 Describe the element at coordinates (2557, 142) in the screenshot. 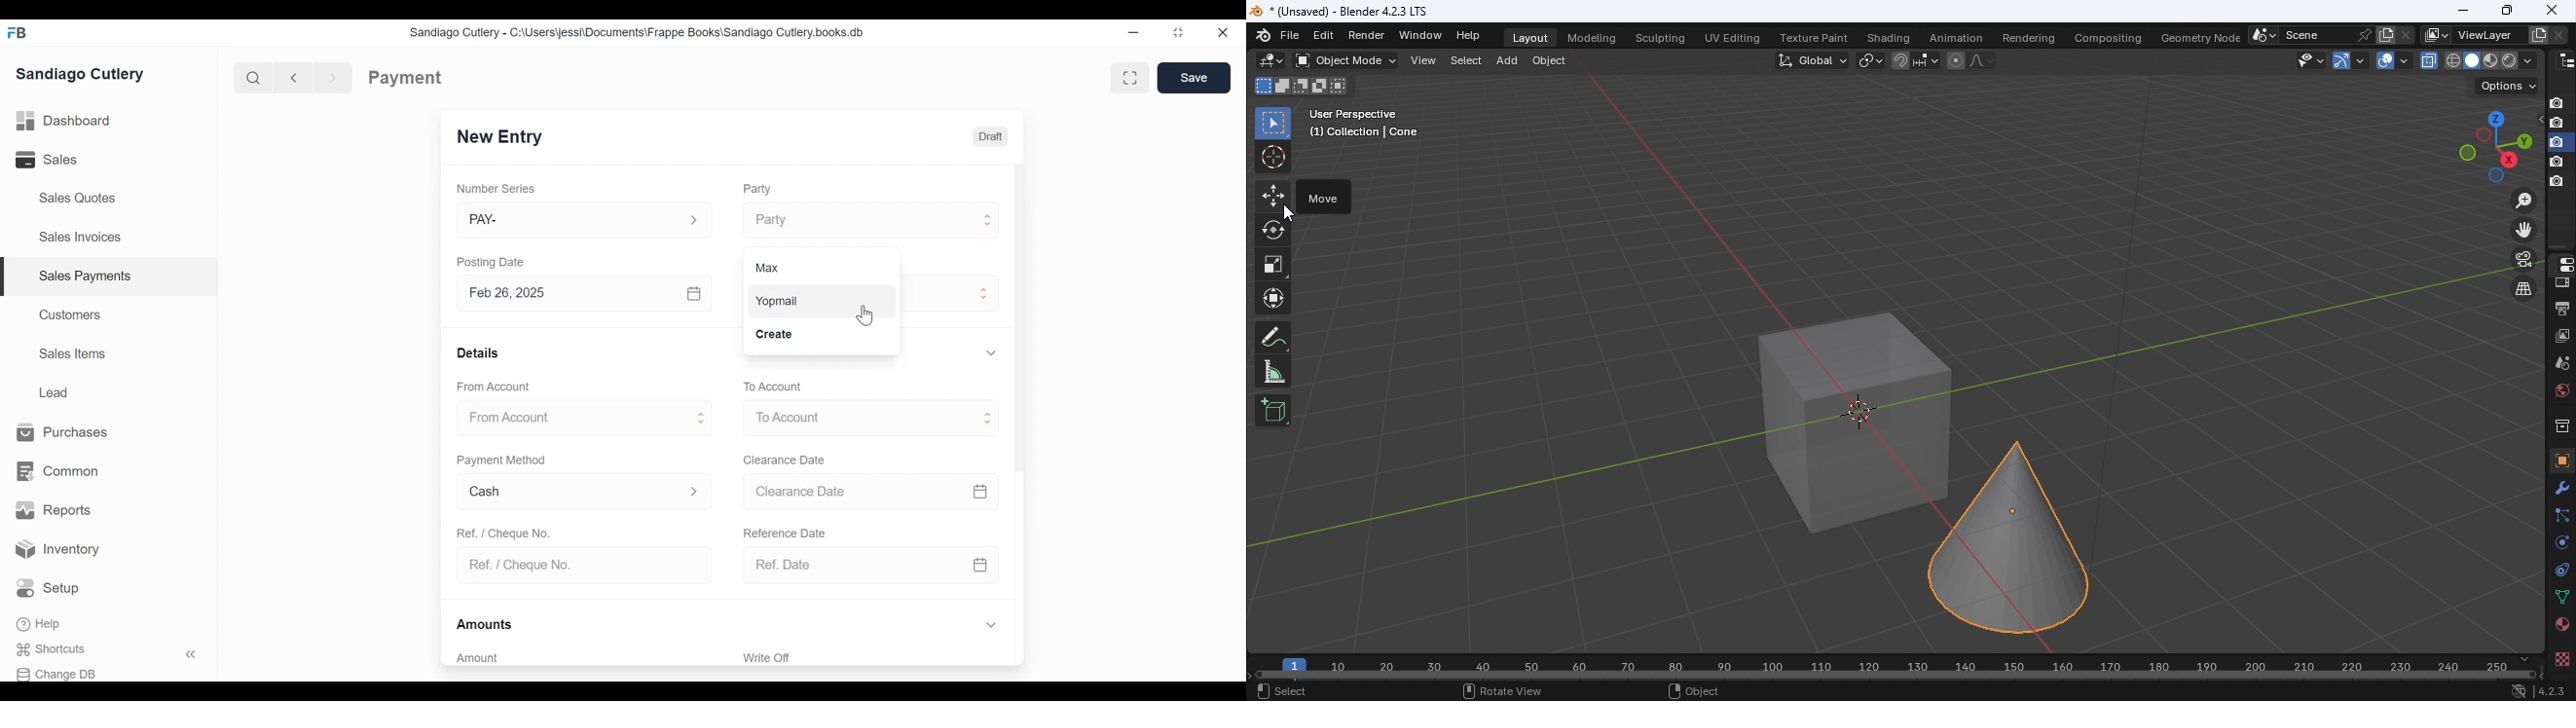

I see `disable in renders` at that location.